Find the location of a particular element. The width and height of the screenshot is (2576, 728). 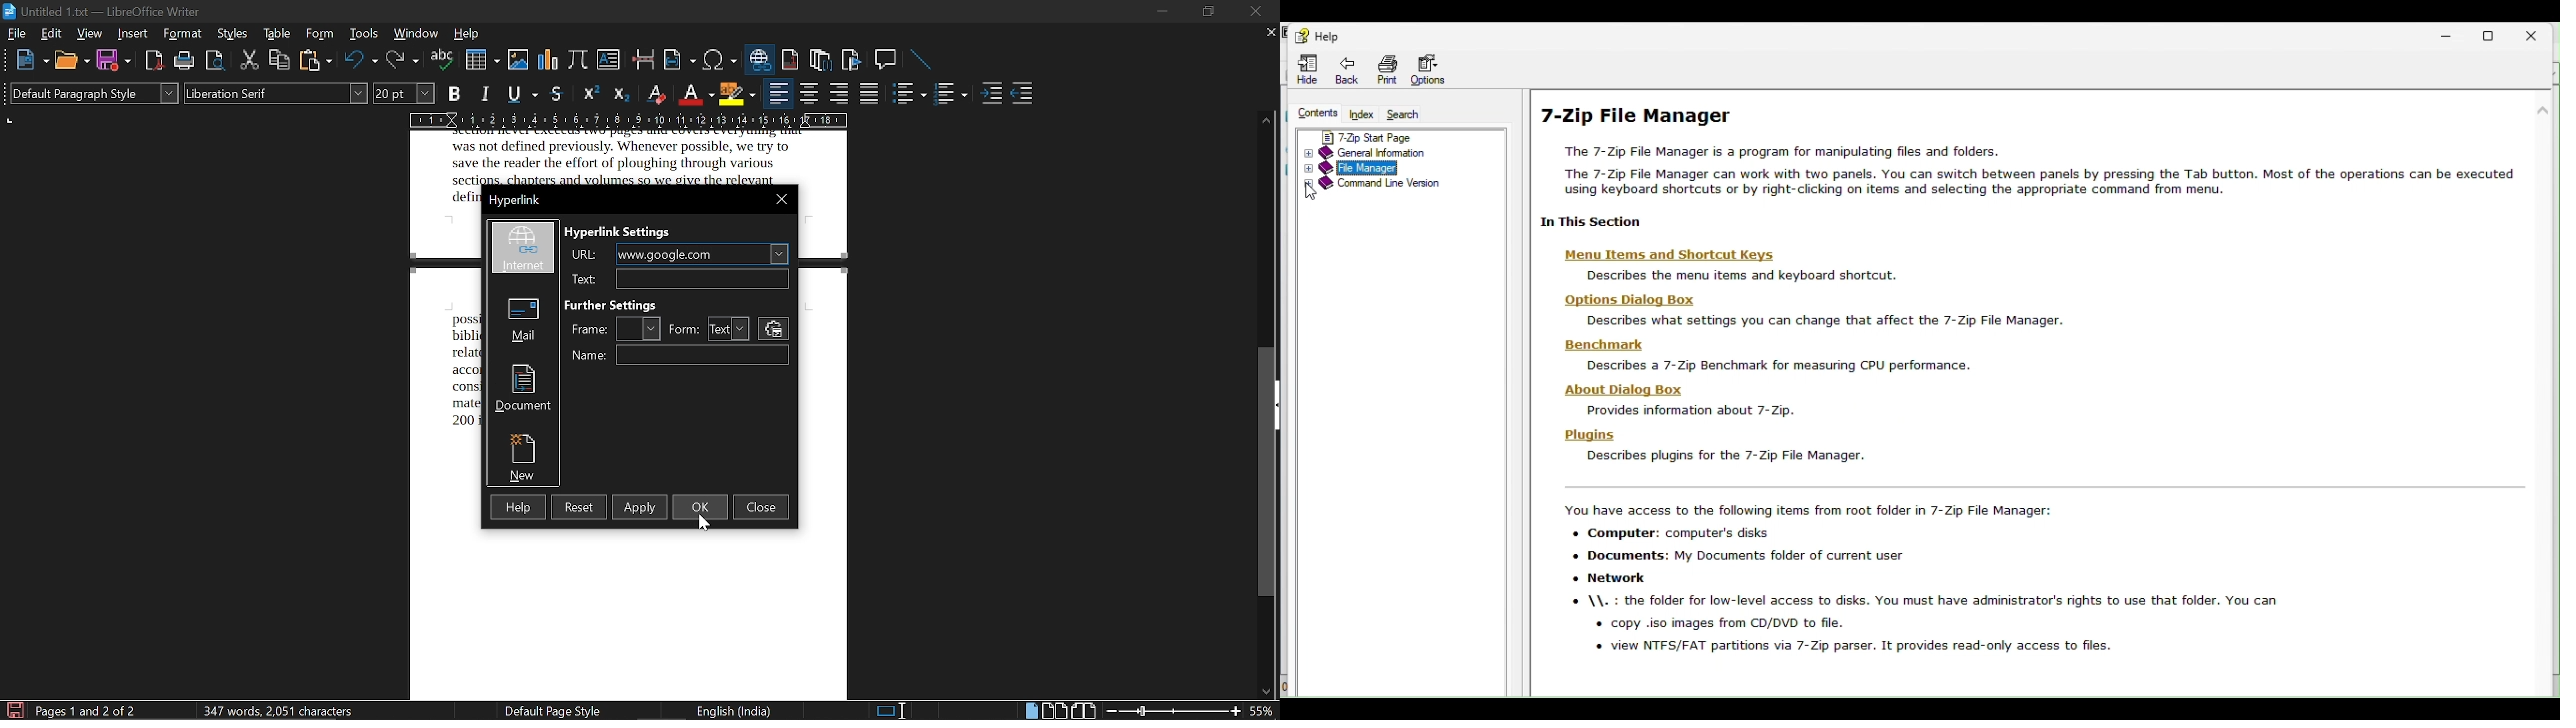

line is located at coordinates (922, 60).